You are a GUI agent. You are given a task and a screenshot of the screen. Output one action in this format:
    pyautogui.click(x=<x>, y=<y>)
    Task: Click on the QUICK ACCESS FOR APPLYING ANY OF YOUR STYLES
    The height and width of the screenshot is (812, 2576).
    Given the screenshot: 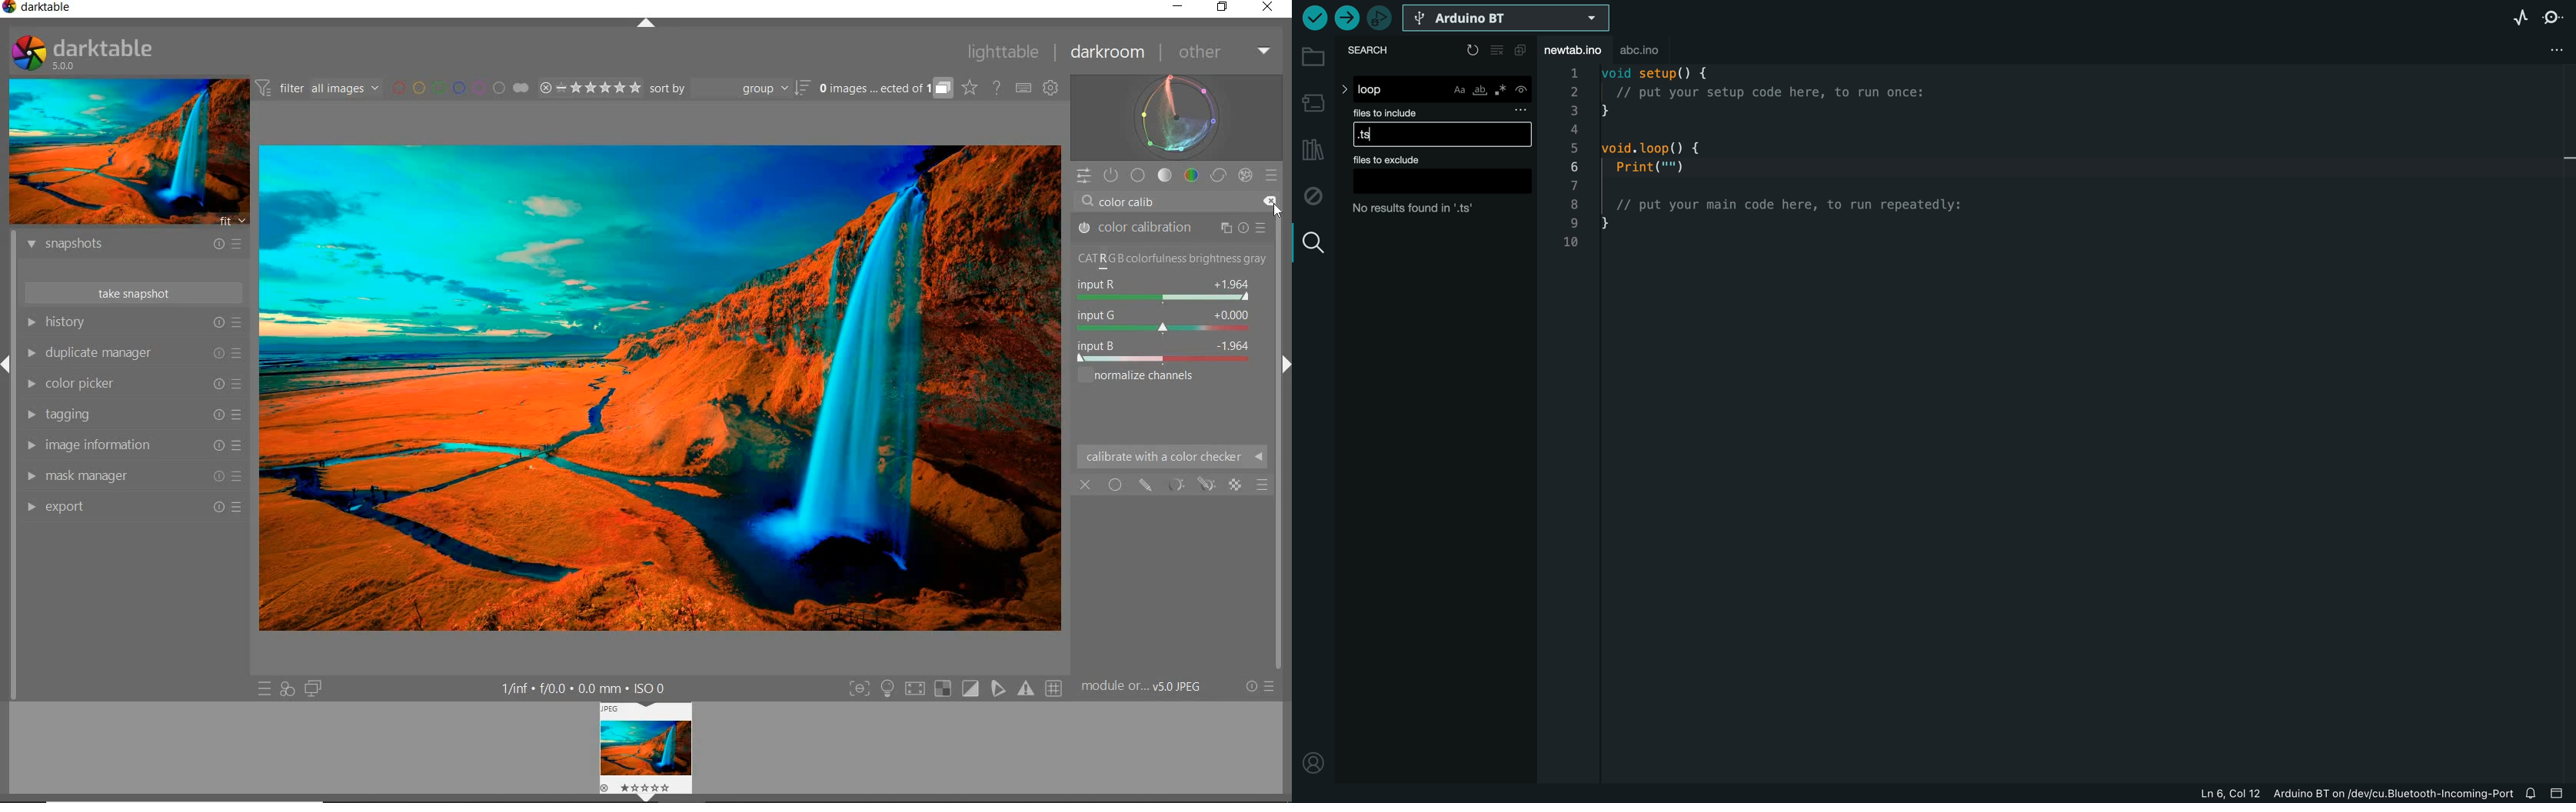 What is the action you would take?
    pyautogui.click(x=286, y=690)
    